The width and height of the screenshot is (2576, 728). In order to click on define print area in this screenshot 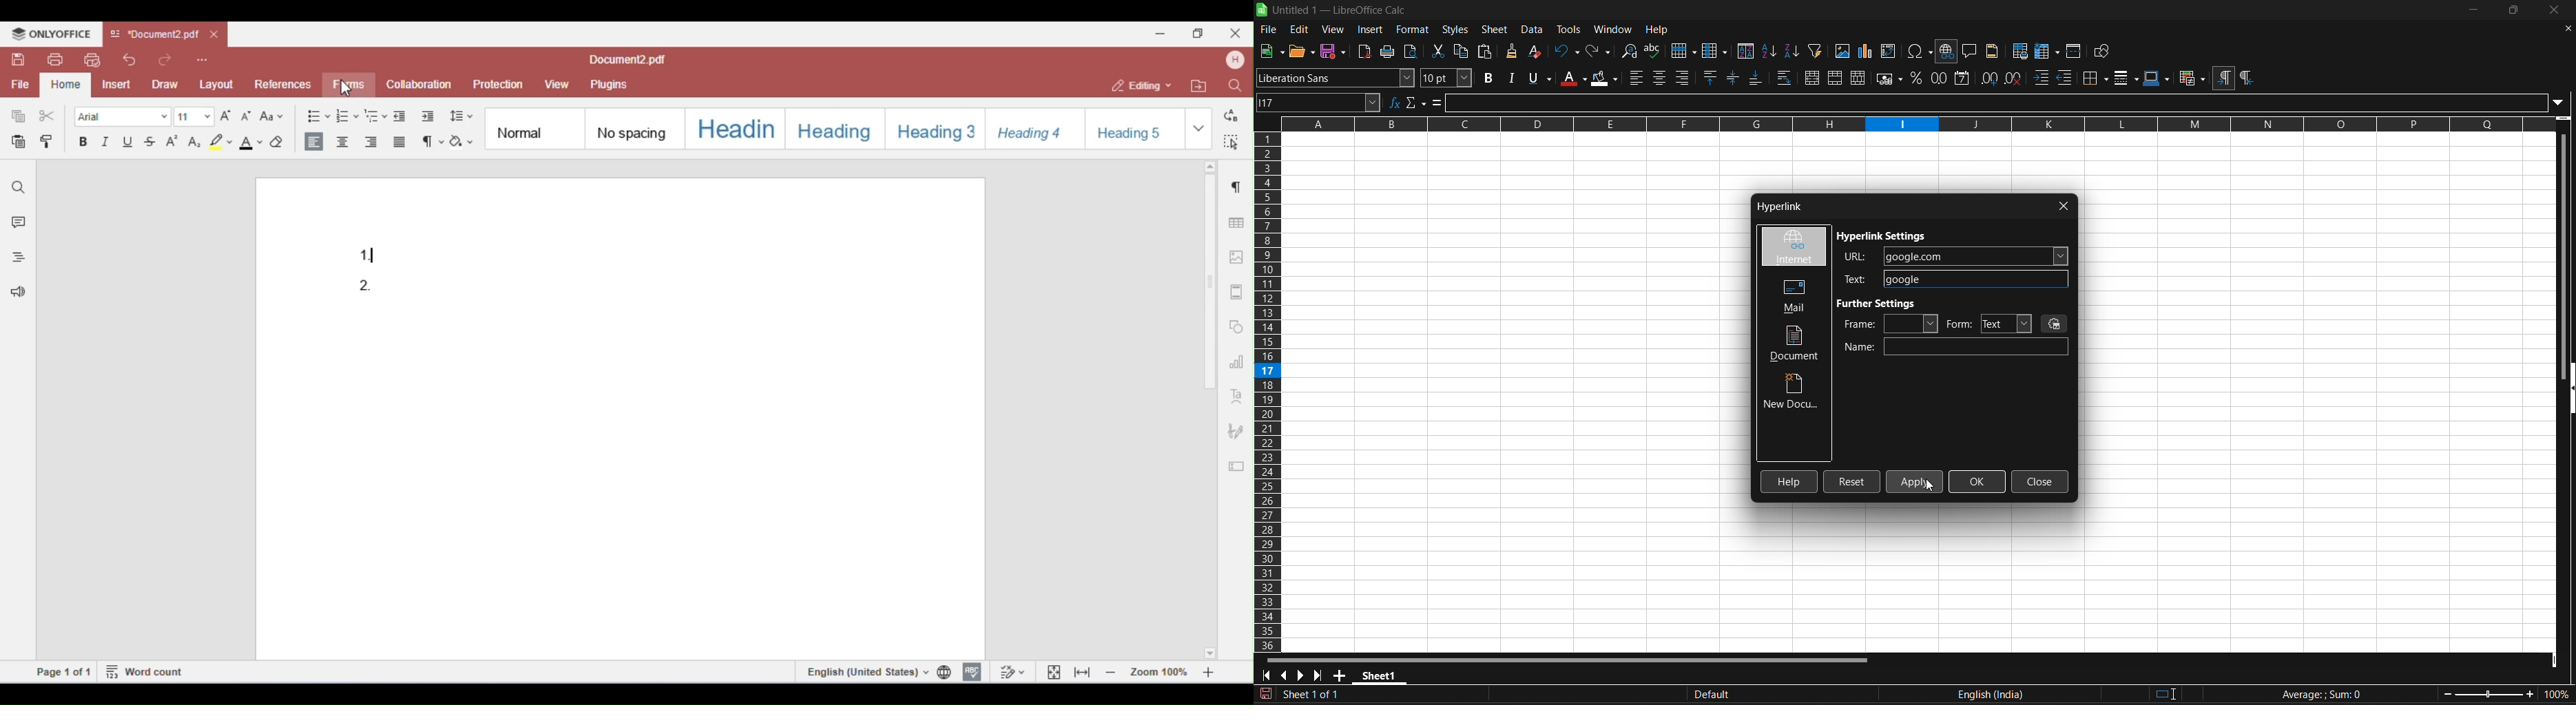, I will do `click(2019, 50)`.